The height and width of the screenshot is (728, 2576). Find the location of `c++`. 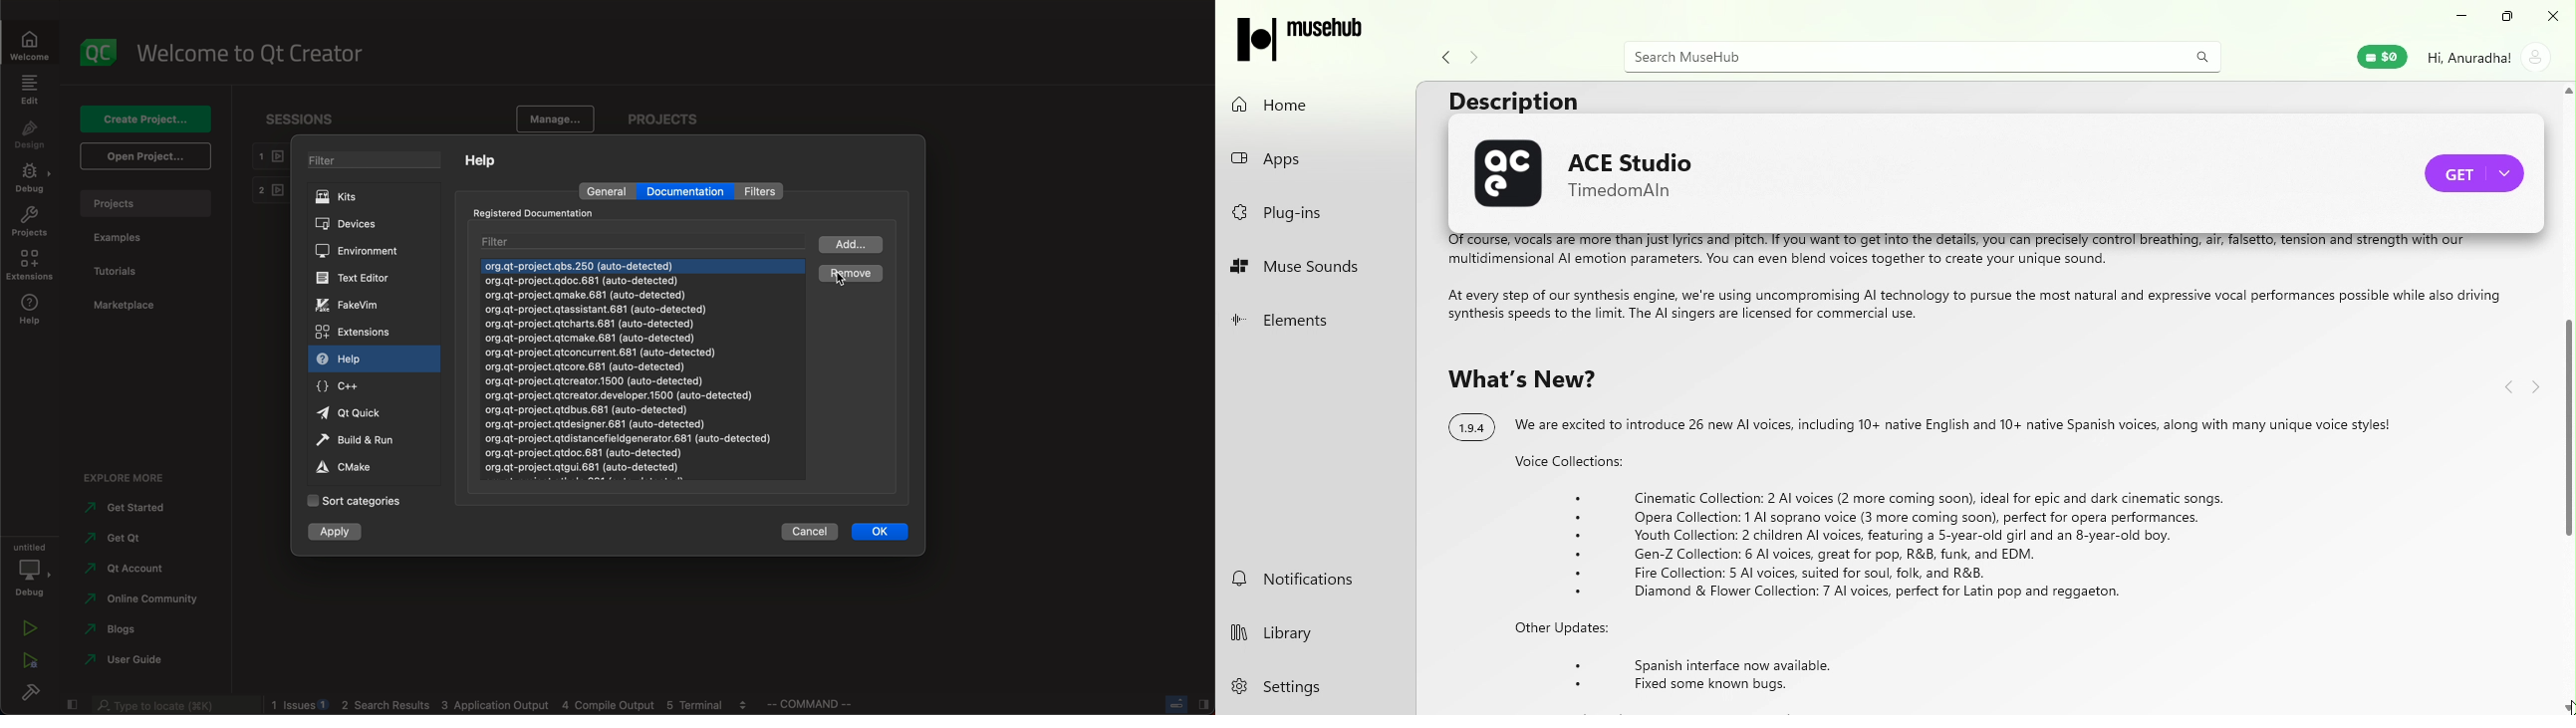

c++ is located at coordinates (347, 389).